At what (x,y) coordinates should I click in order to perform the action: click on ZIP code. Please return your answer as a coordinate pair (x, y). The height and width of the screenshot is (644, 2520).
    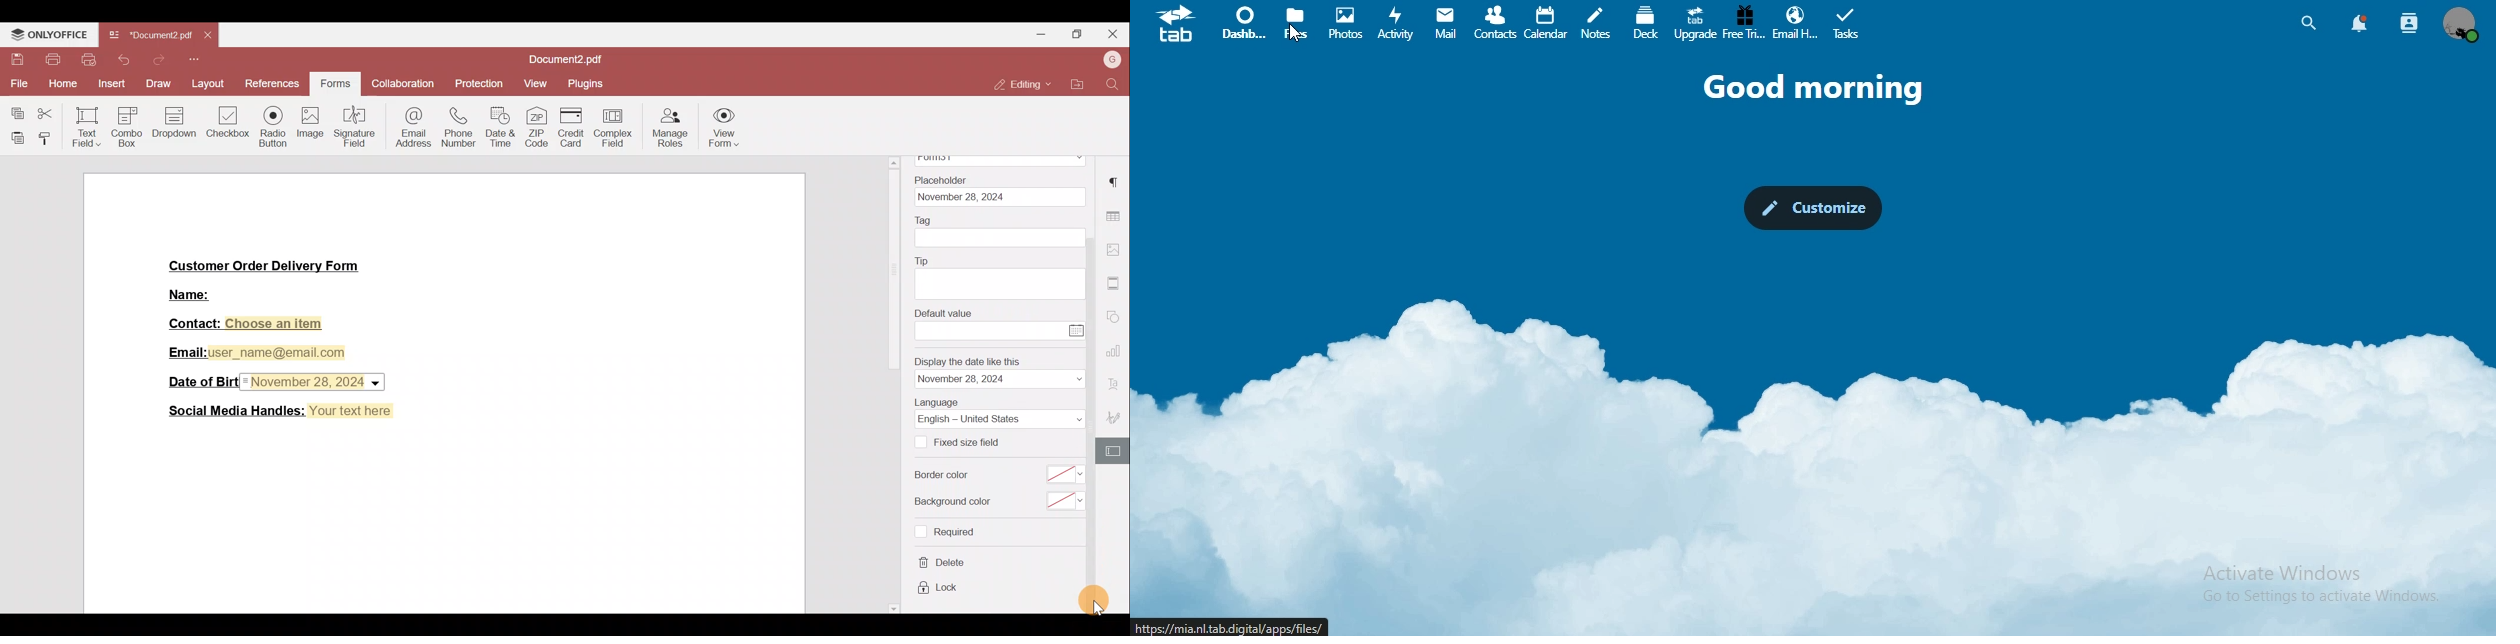
    Looking at the image, I should click on (540, 128).